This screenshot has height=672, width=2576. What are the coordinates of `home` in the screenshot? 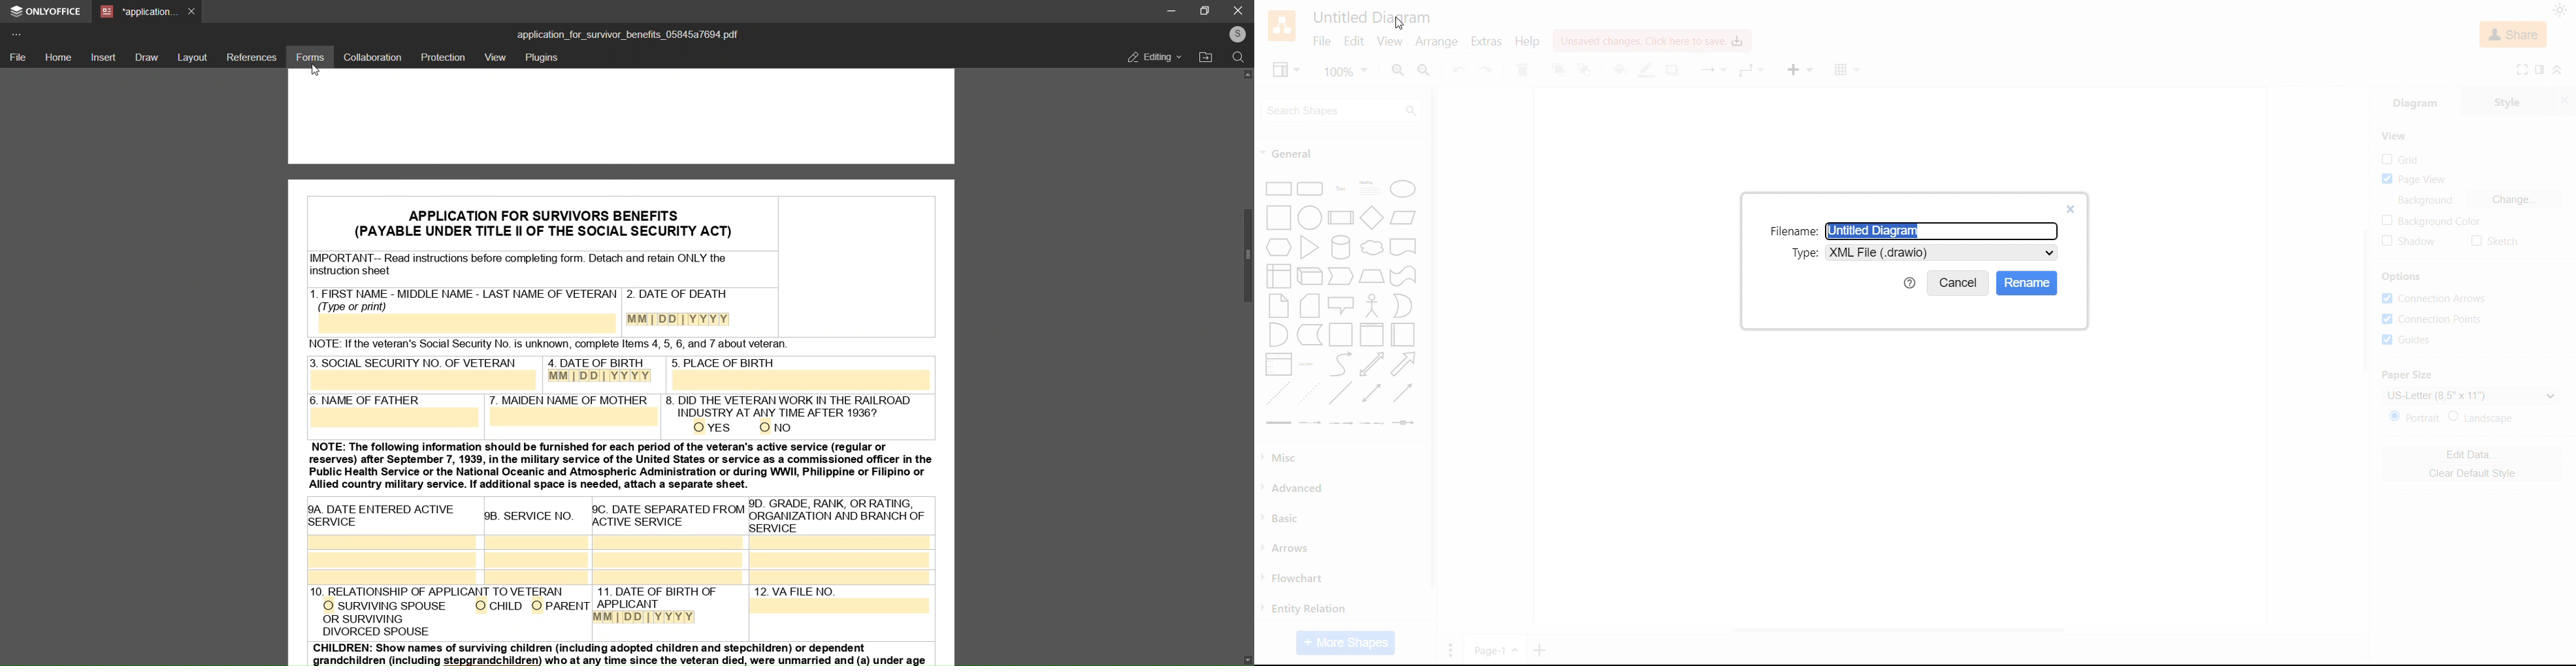 It's located at (59, 57).